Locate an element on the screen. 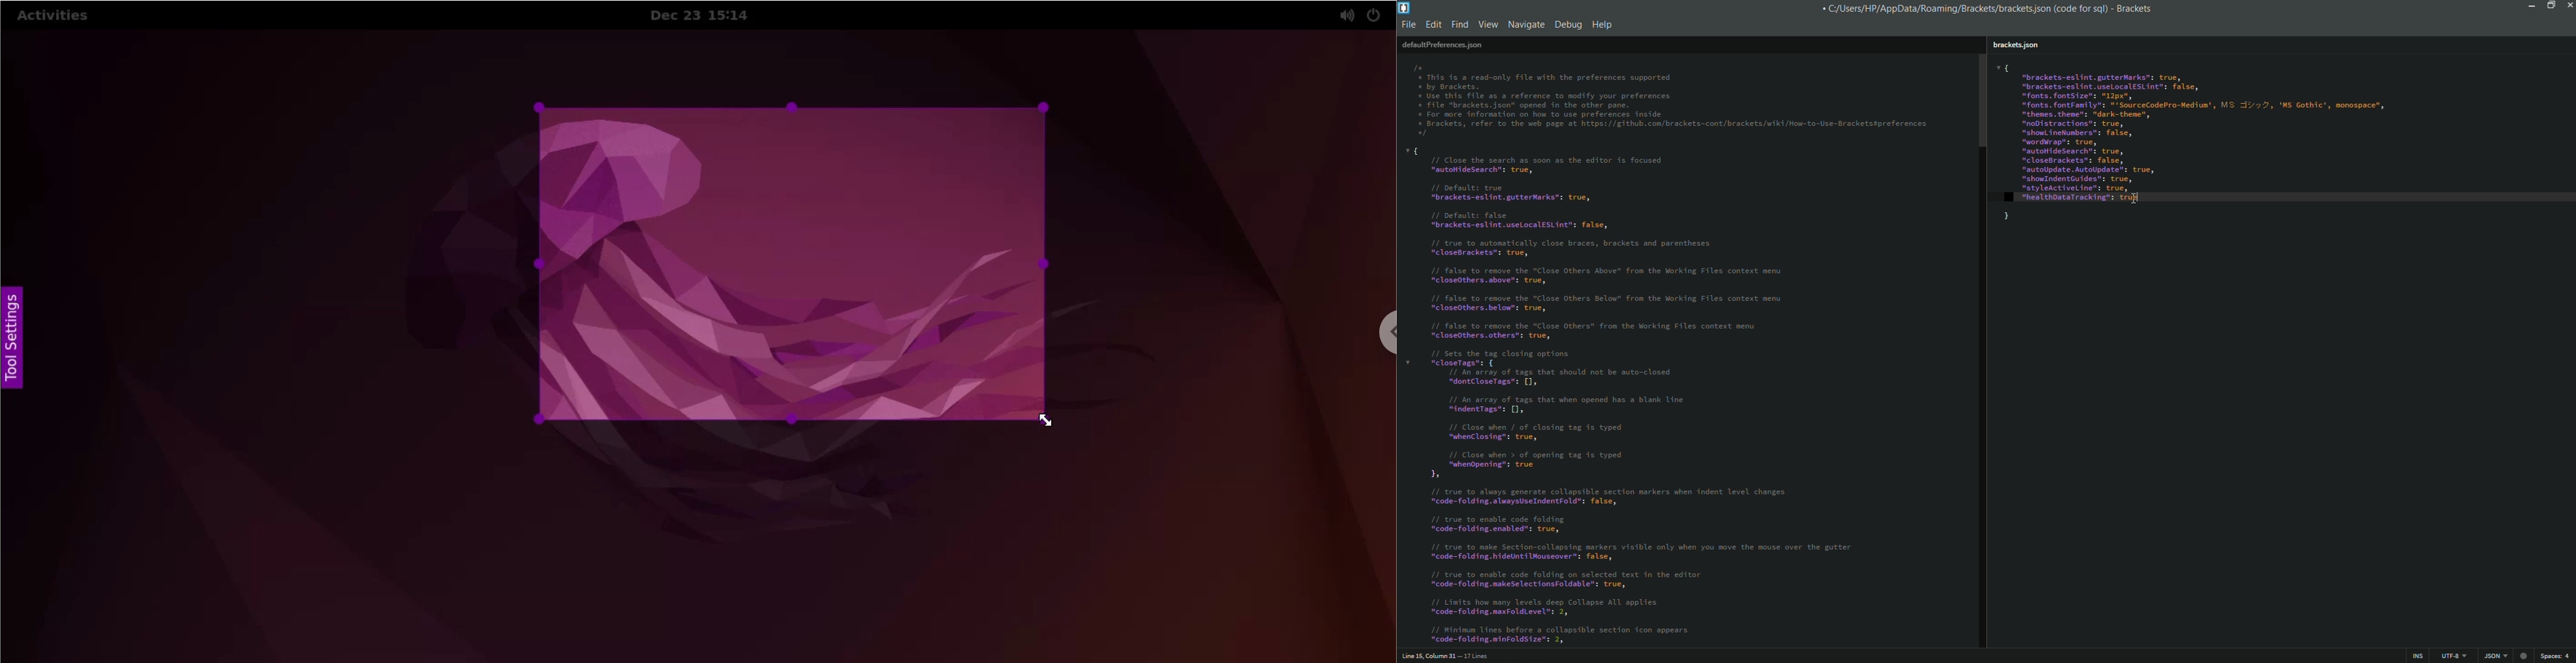  Brackets is located at coordinates (2129, 9).